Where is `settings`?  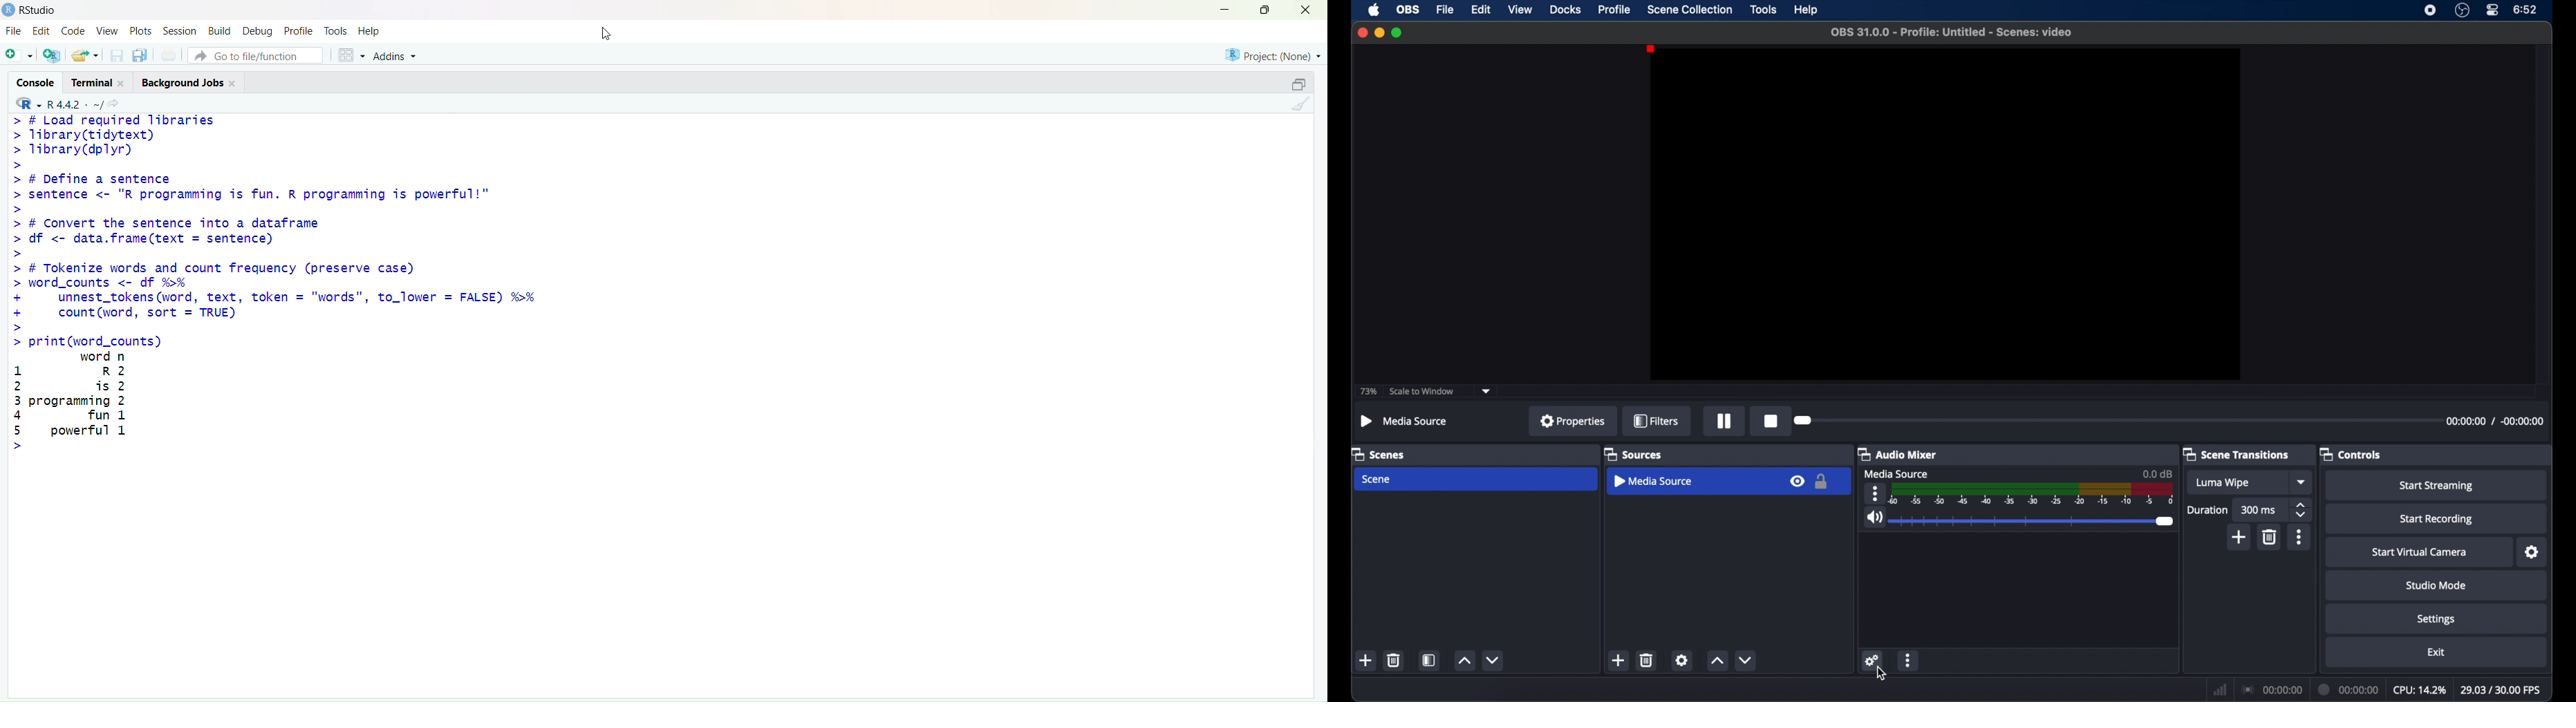 settings is located at coordinates (2533, 552).